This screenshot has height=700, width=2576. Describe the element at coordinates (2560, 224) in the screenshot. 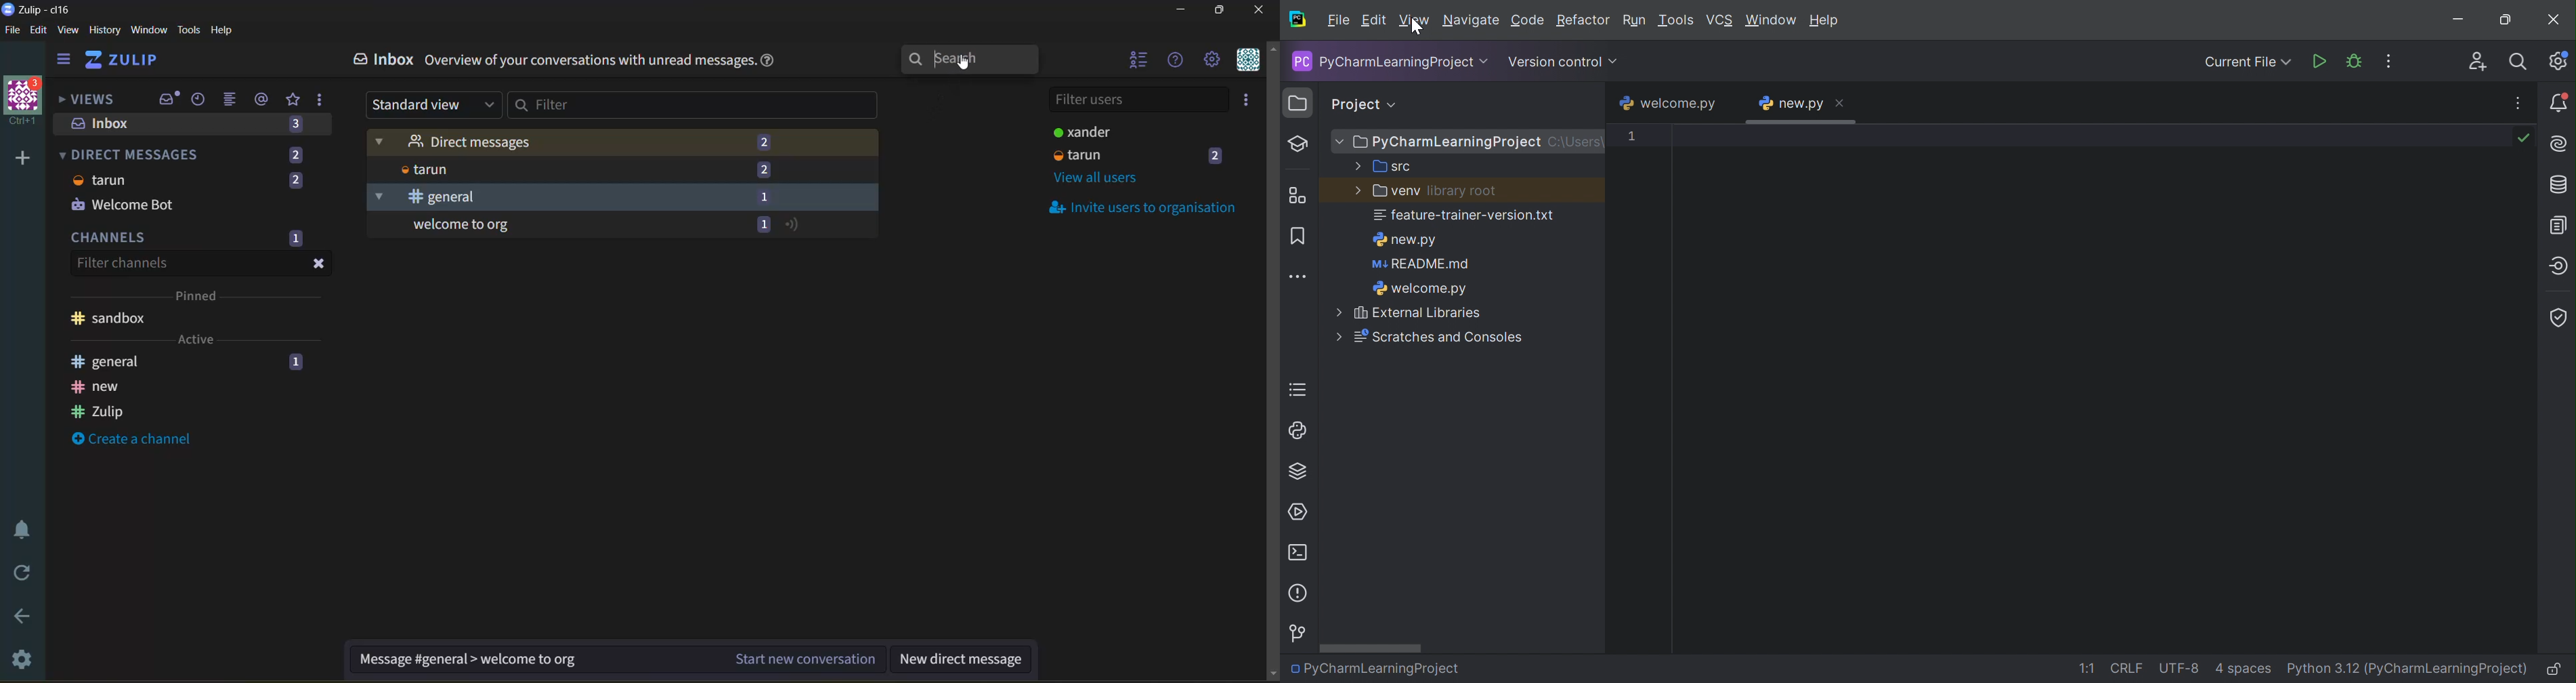

I see `Documentation` at that location.